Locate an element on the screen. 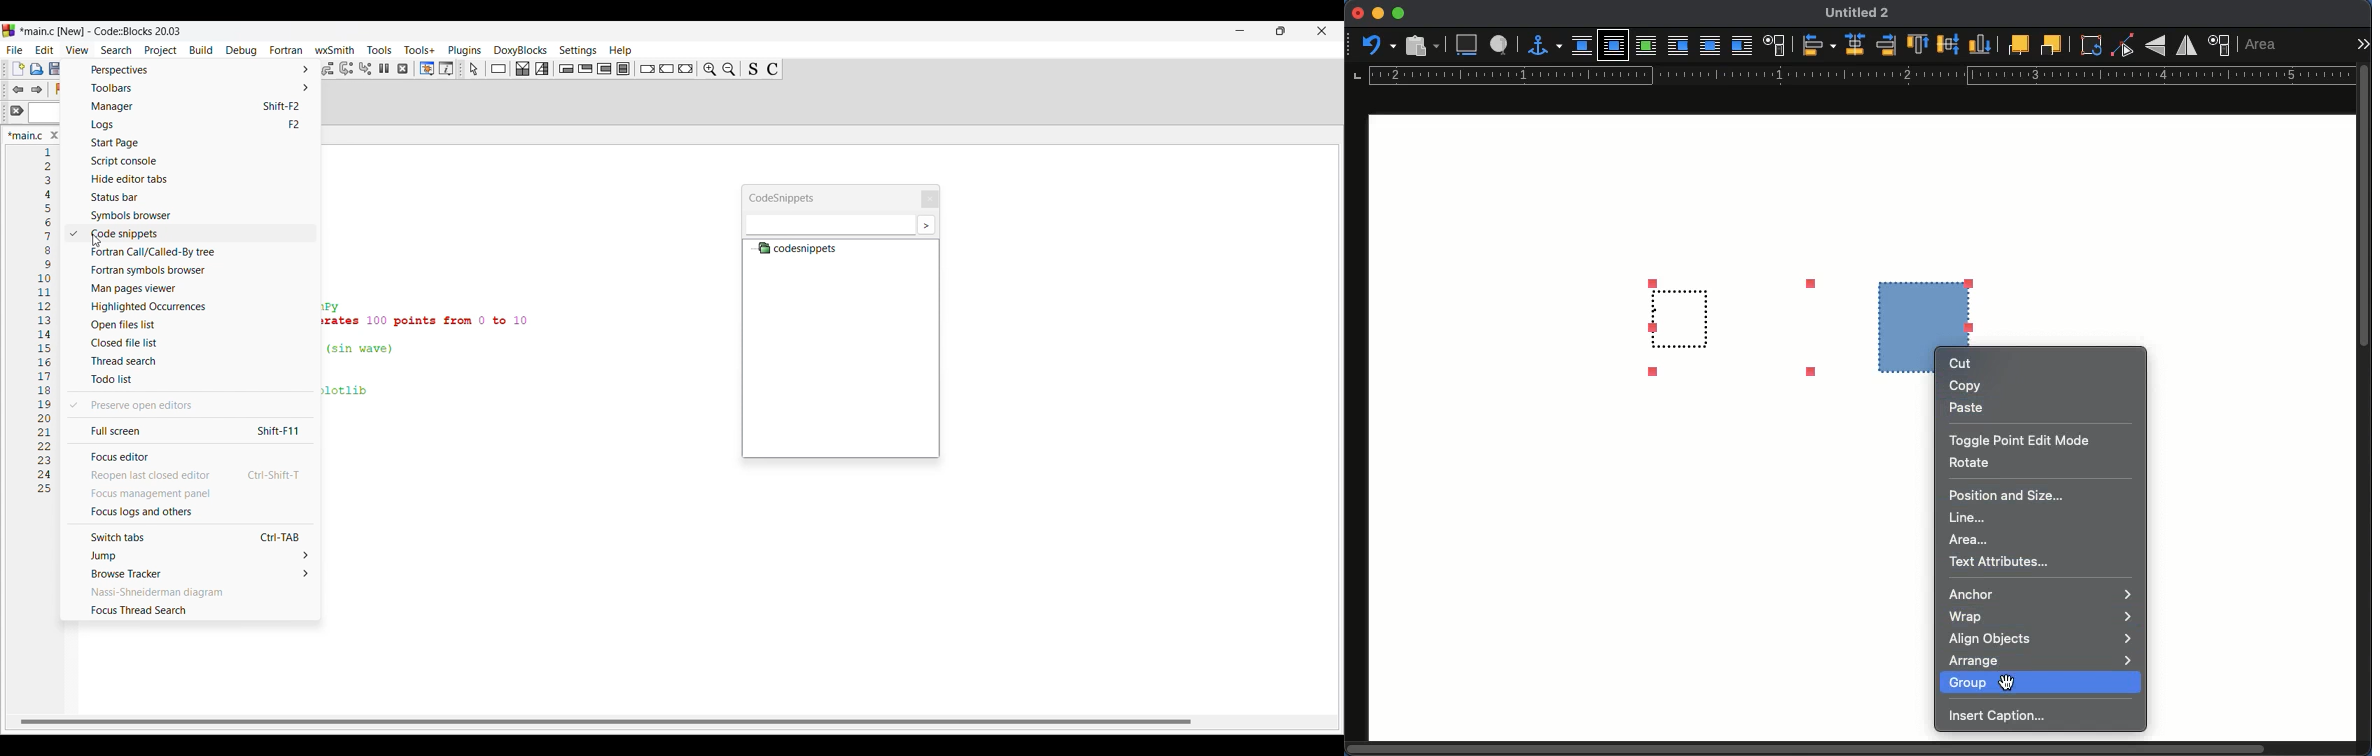  Save is located at coordinates (55, 69).